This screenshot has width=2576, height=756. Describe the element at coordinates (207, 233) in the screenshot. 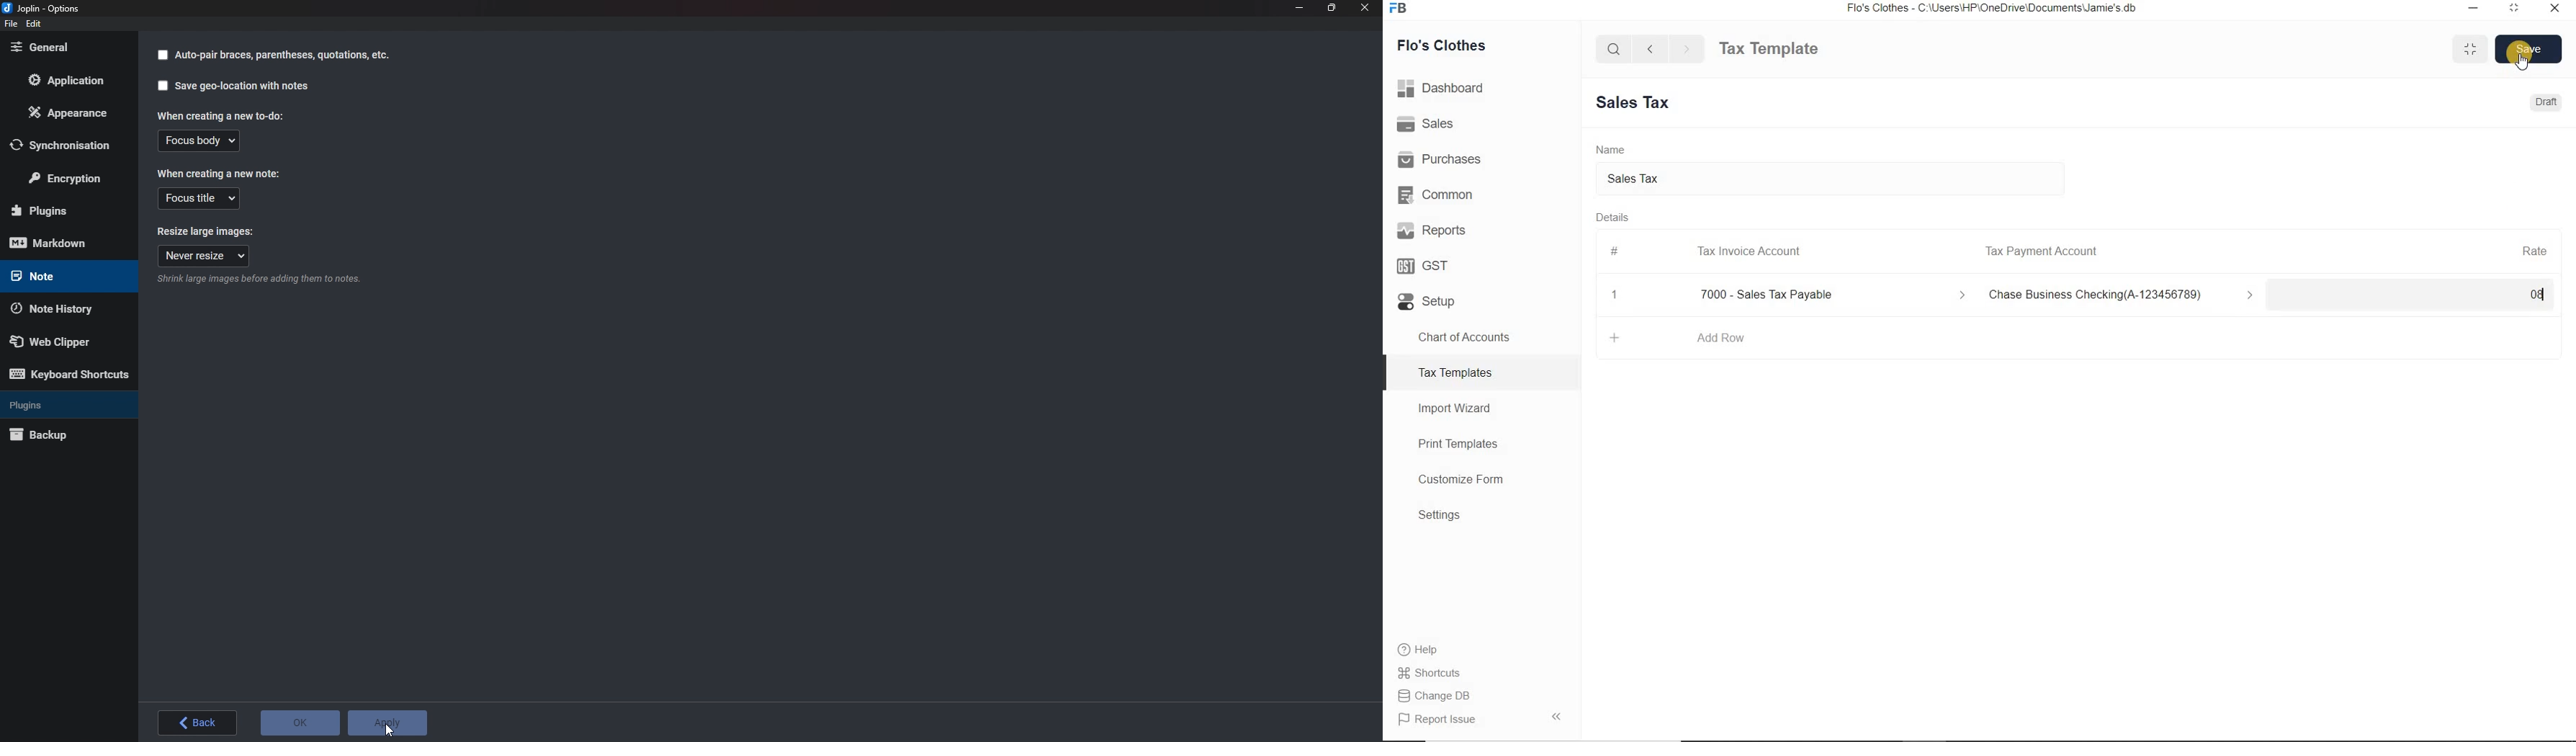

I see `Resize large images` at that location.